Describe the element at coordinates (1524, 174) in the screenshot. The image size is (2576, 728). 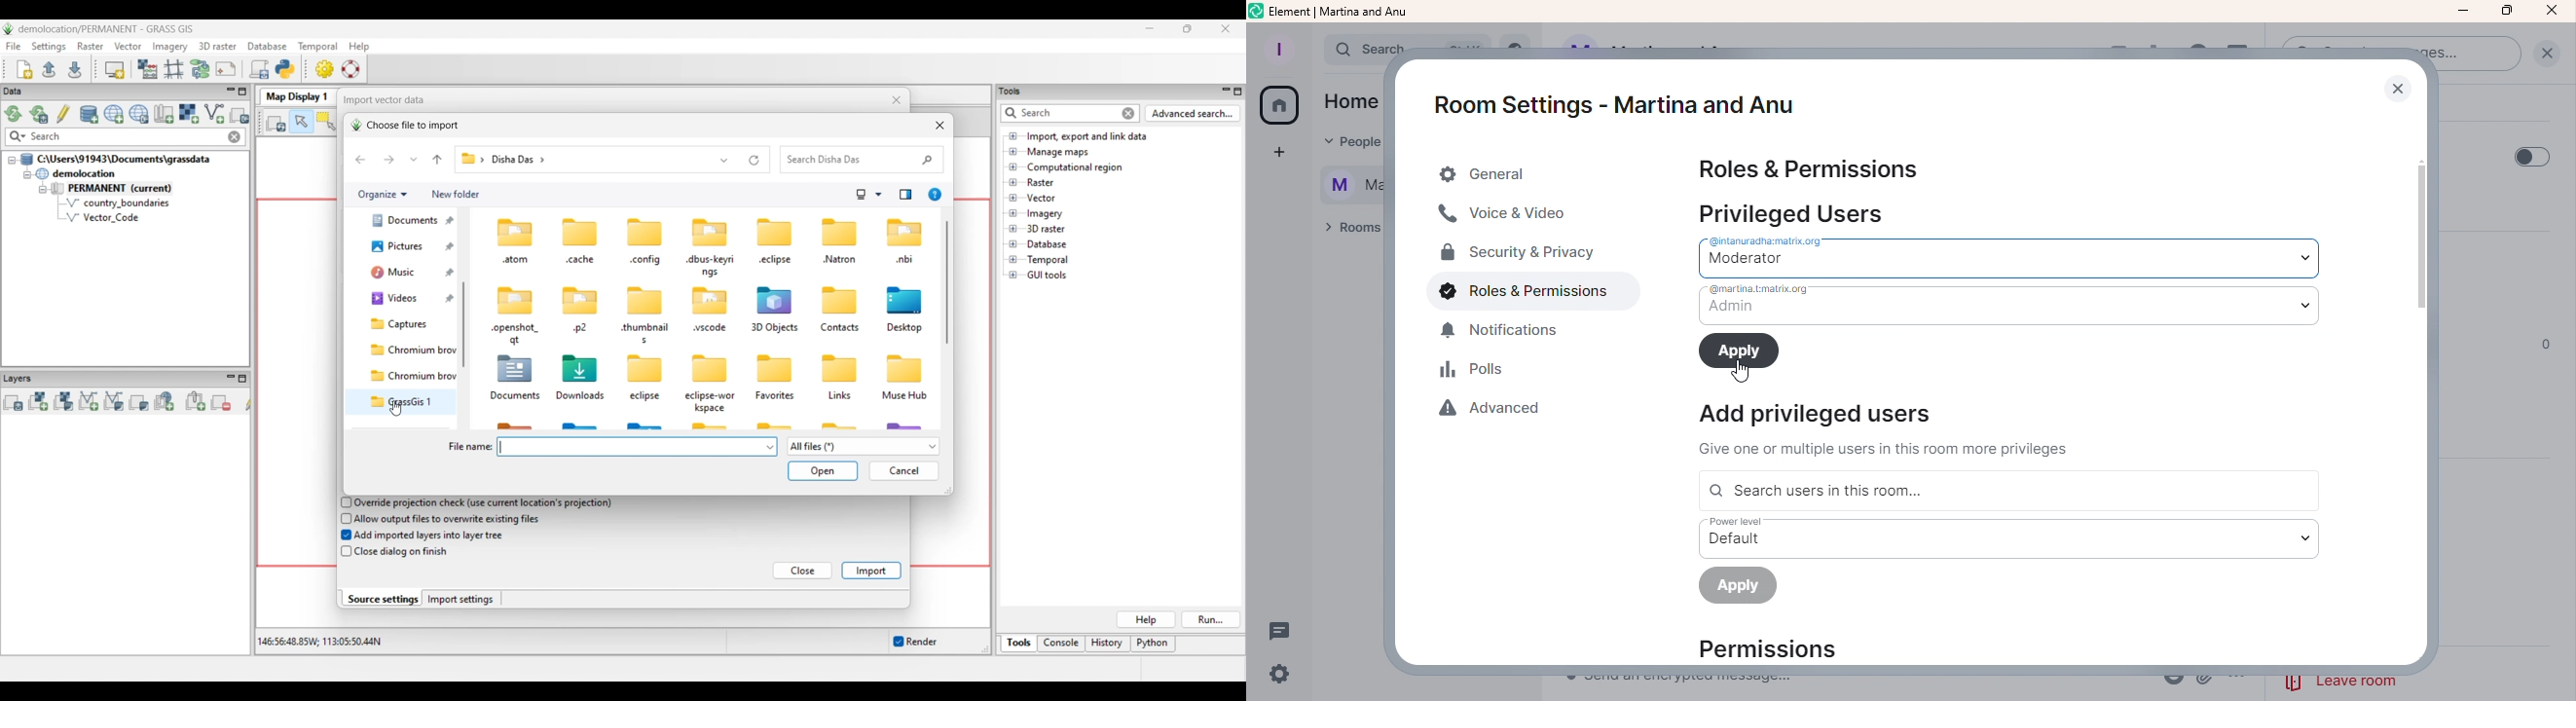
I see `General` at that location.